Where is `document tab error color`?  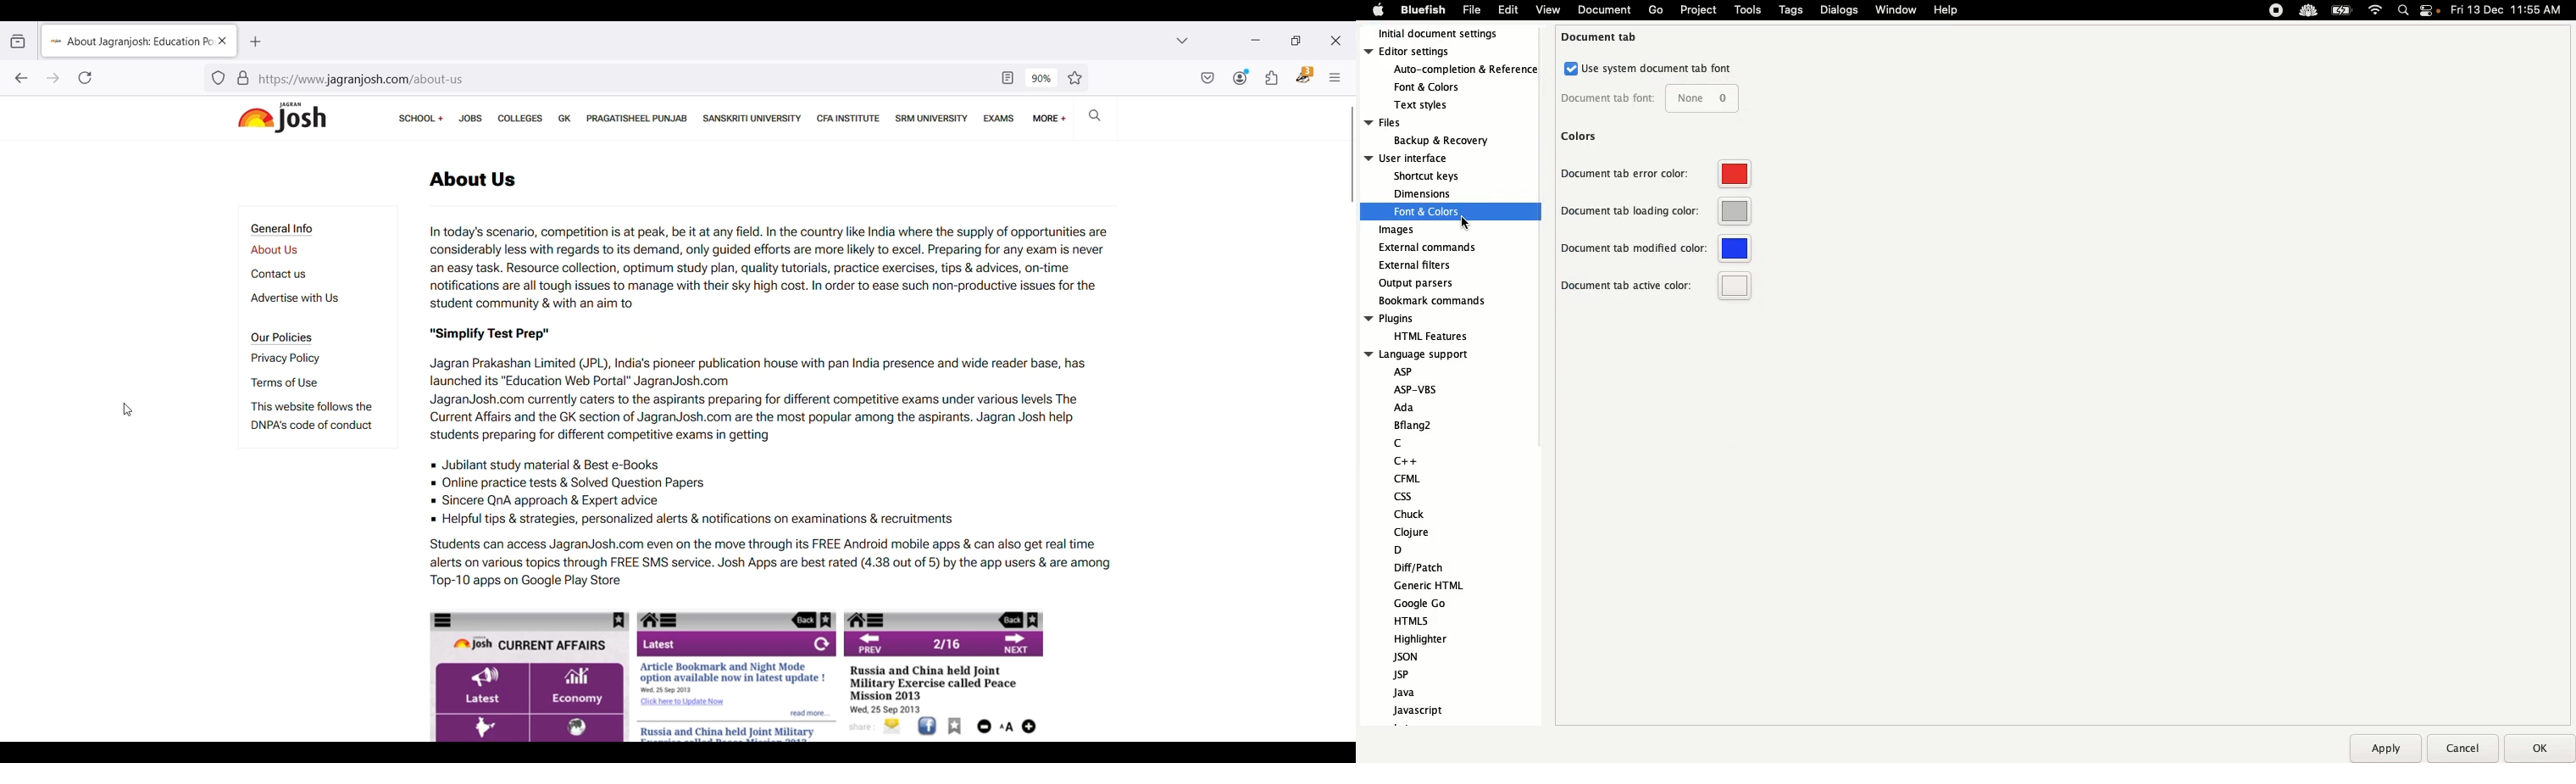 document tab error color is located at coordinates (1625, 173).